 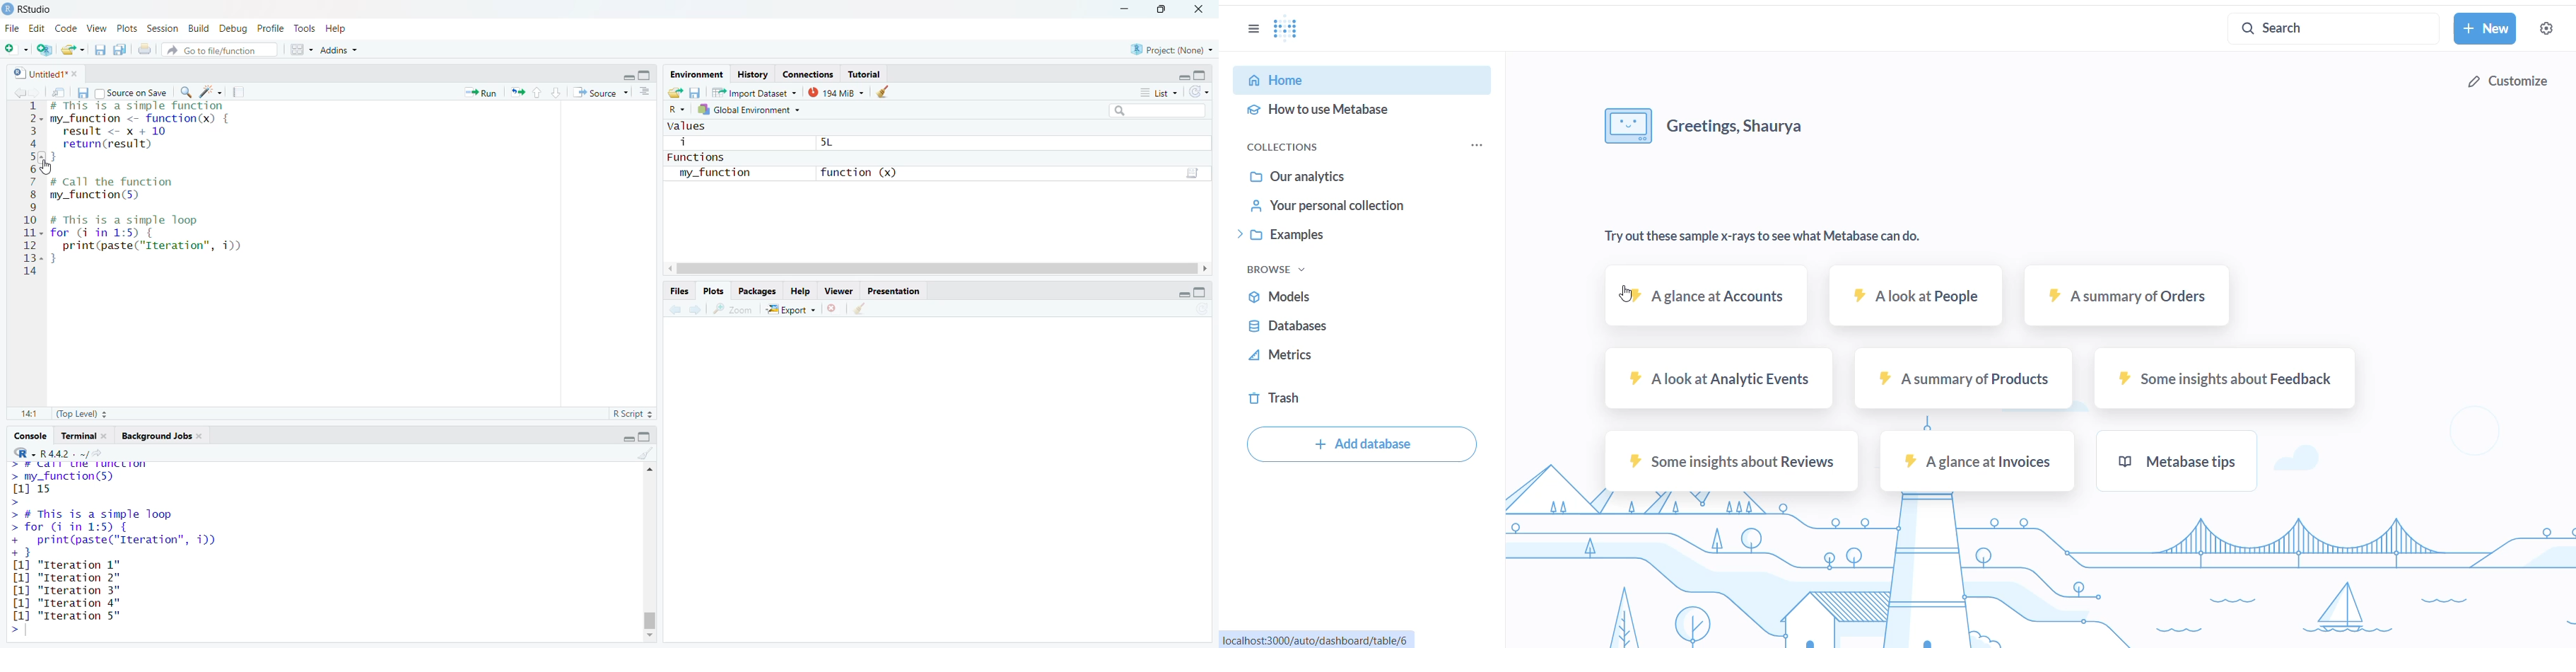 What do you see at coordinates (157, 133) in the screenshot?
I see `code of a simple function` at bounding box center [157, 133].